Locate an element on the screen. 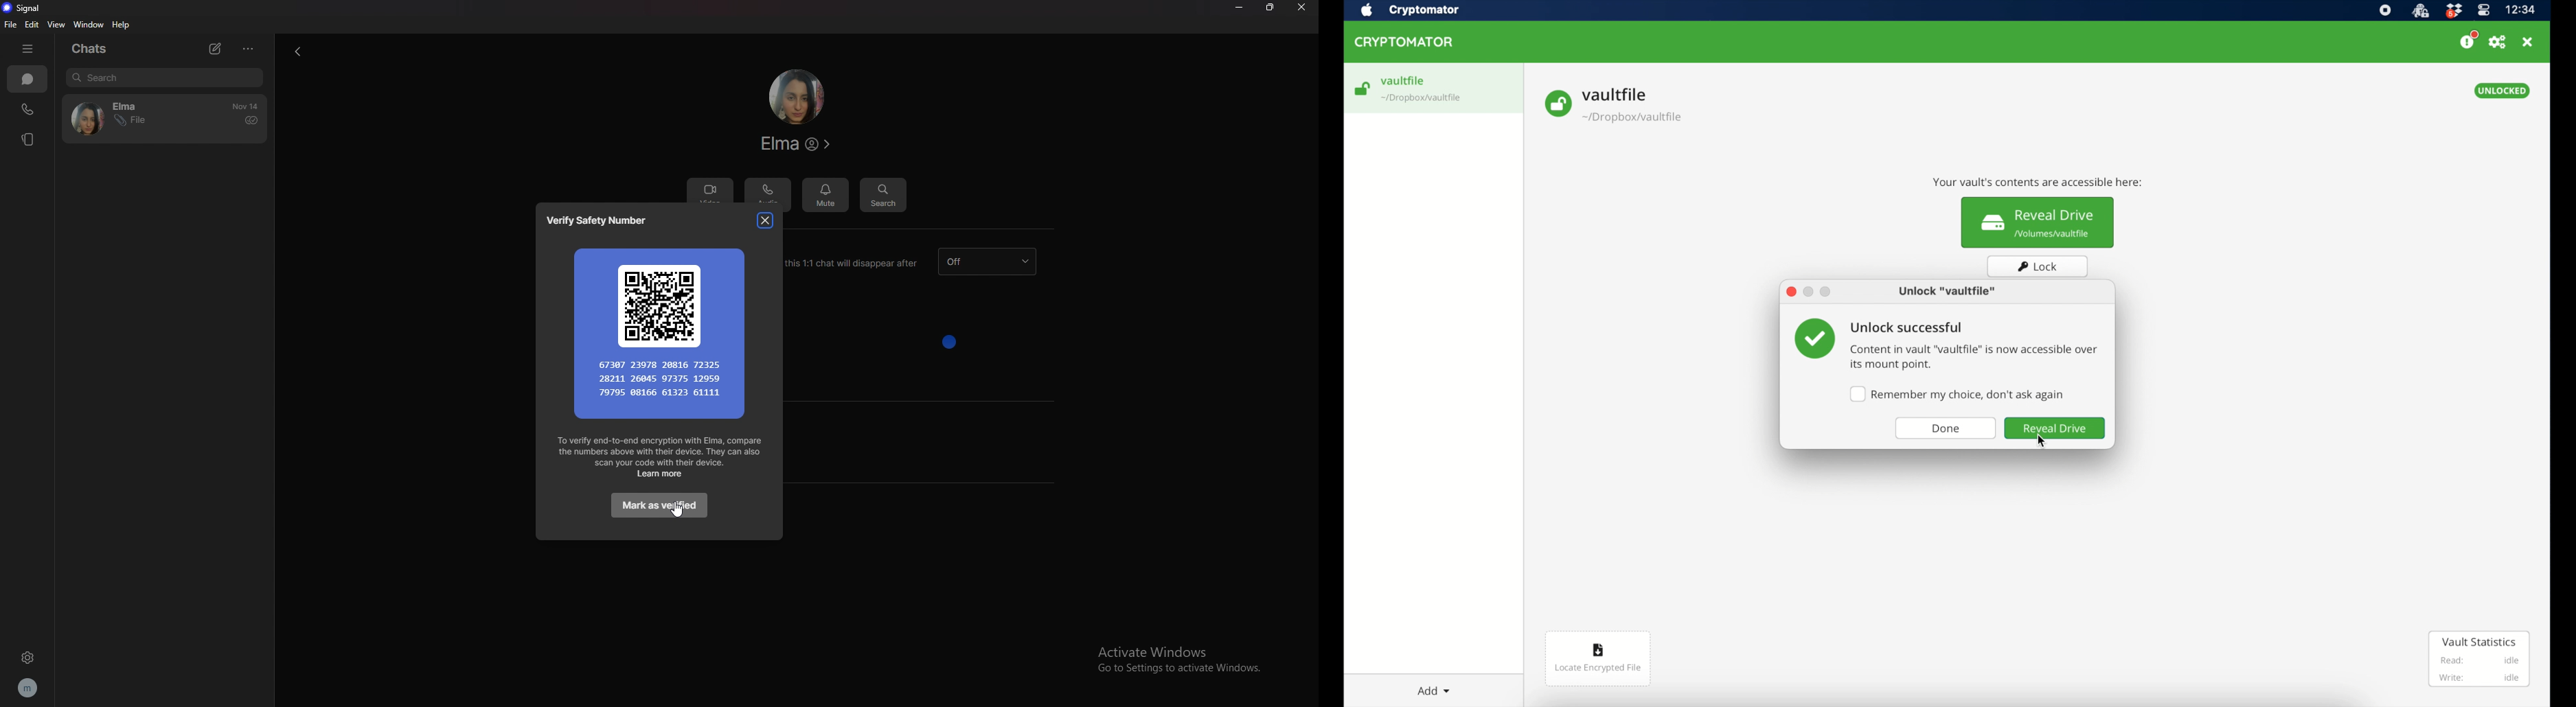  maximize is located at coordinates (1826, 293).